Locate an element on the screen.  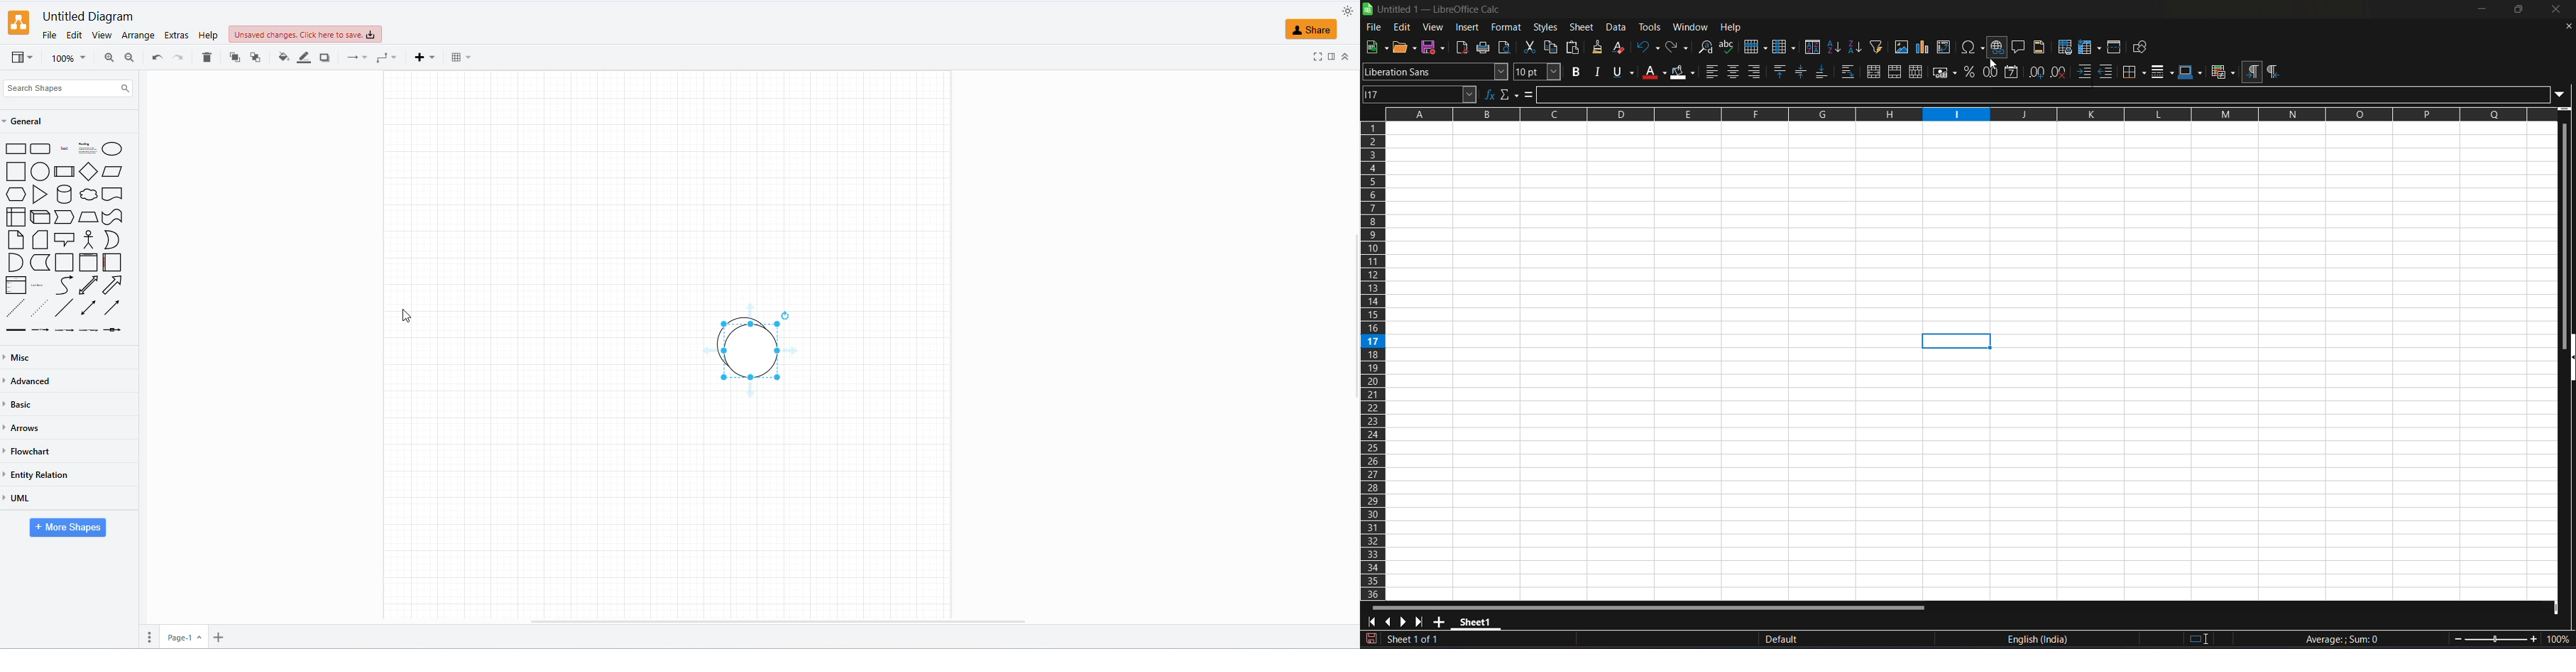
minimize is located at coordinates (2483, 9).